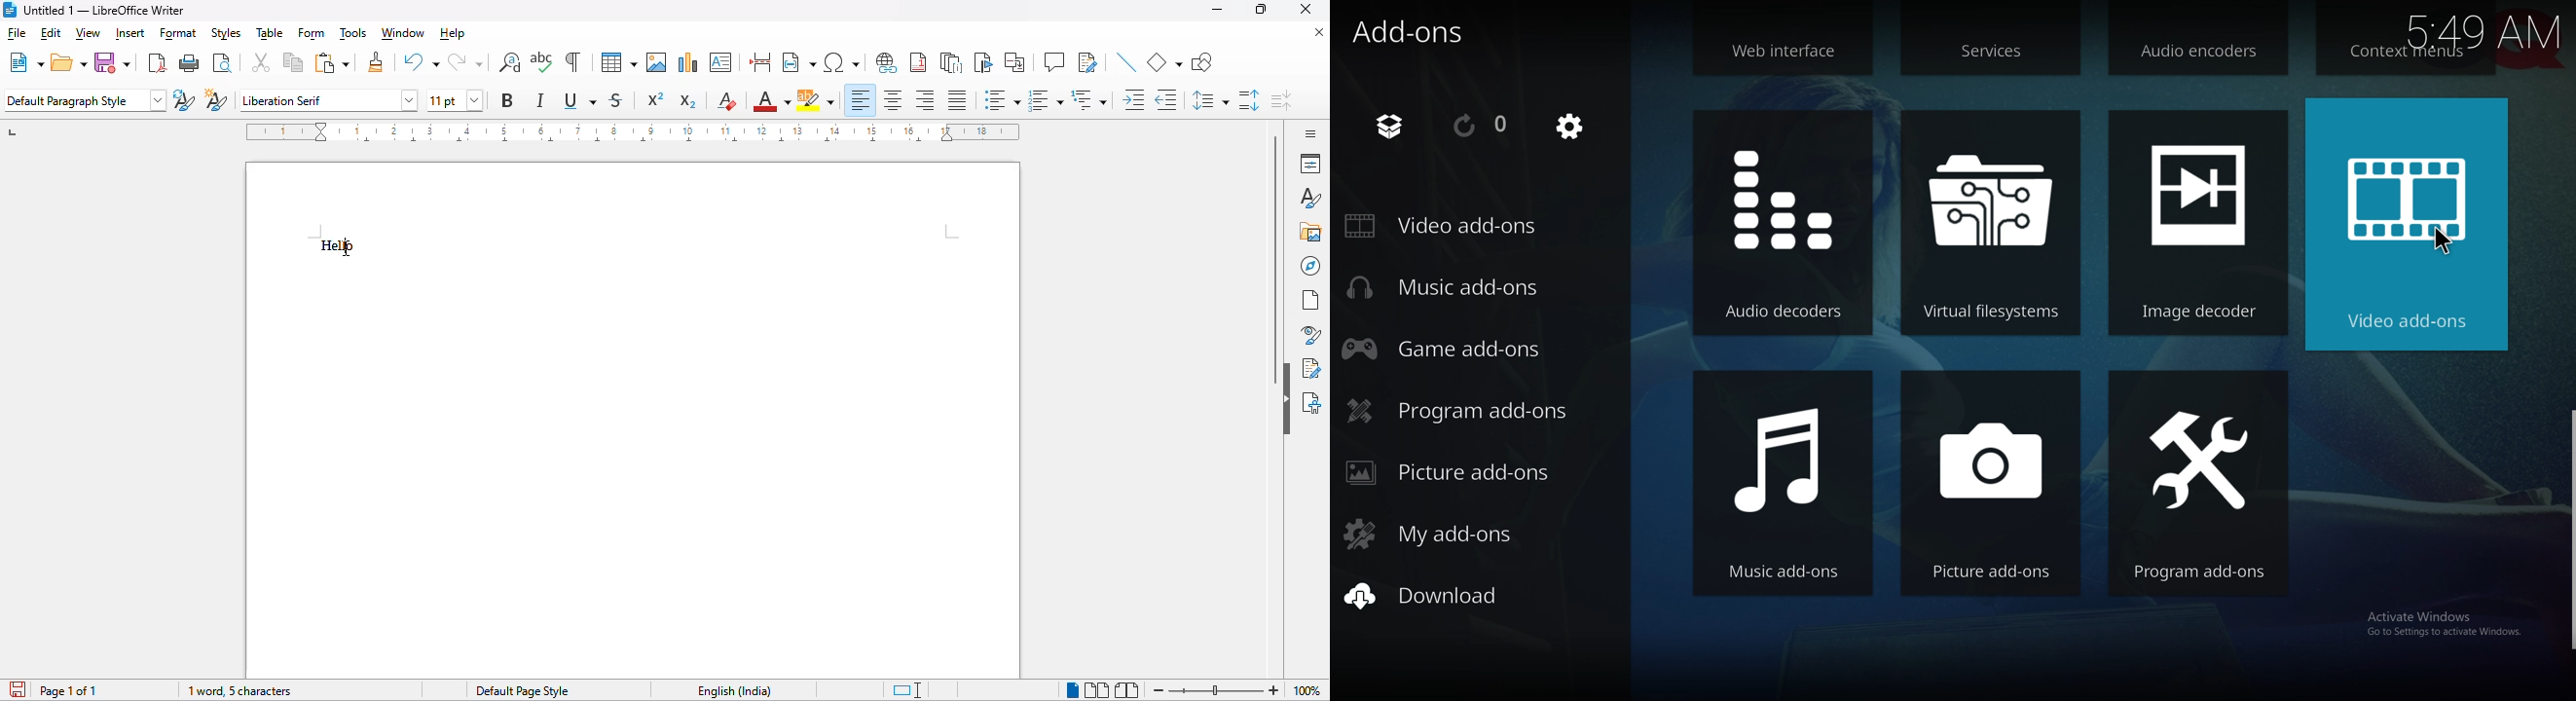  What do you see at coordinates (129, 34) in the screenshot?
I see `insert` at bounding box center [129, 34].